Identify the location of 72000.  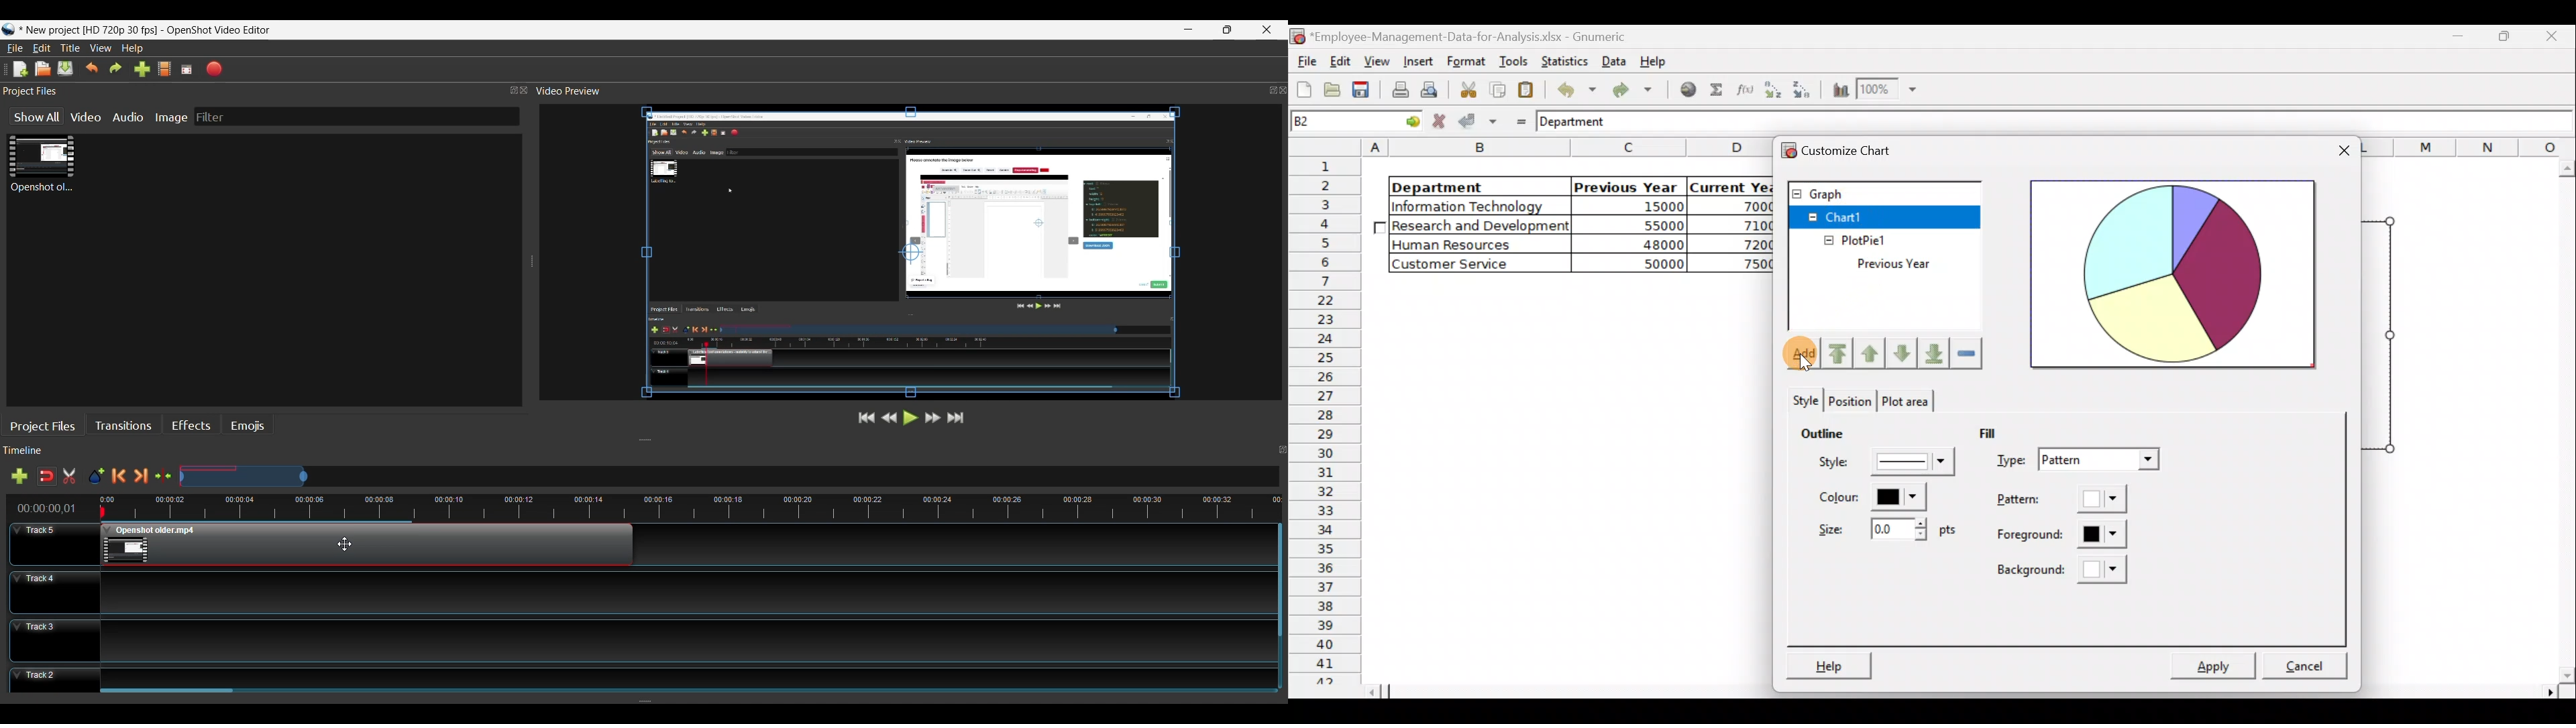
(1746, 244).